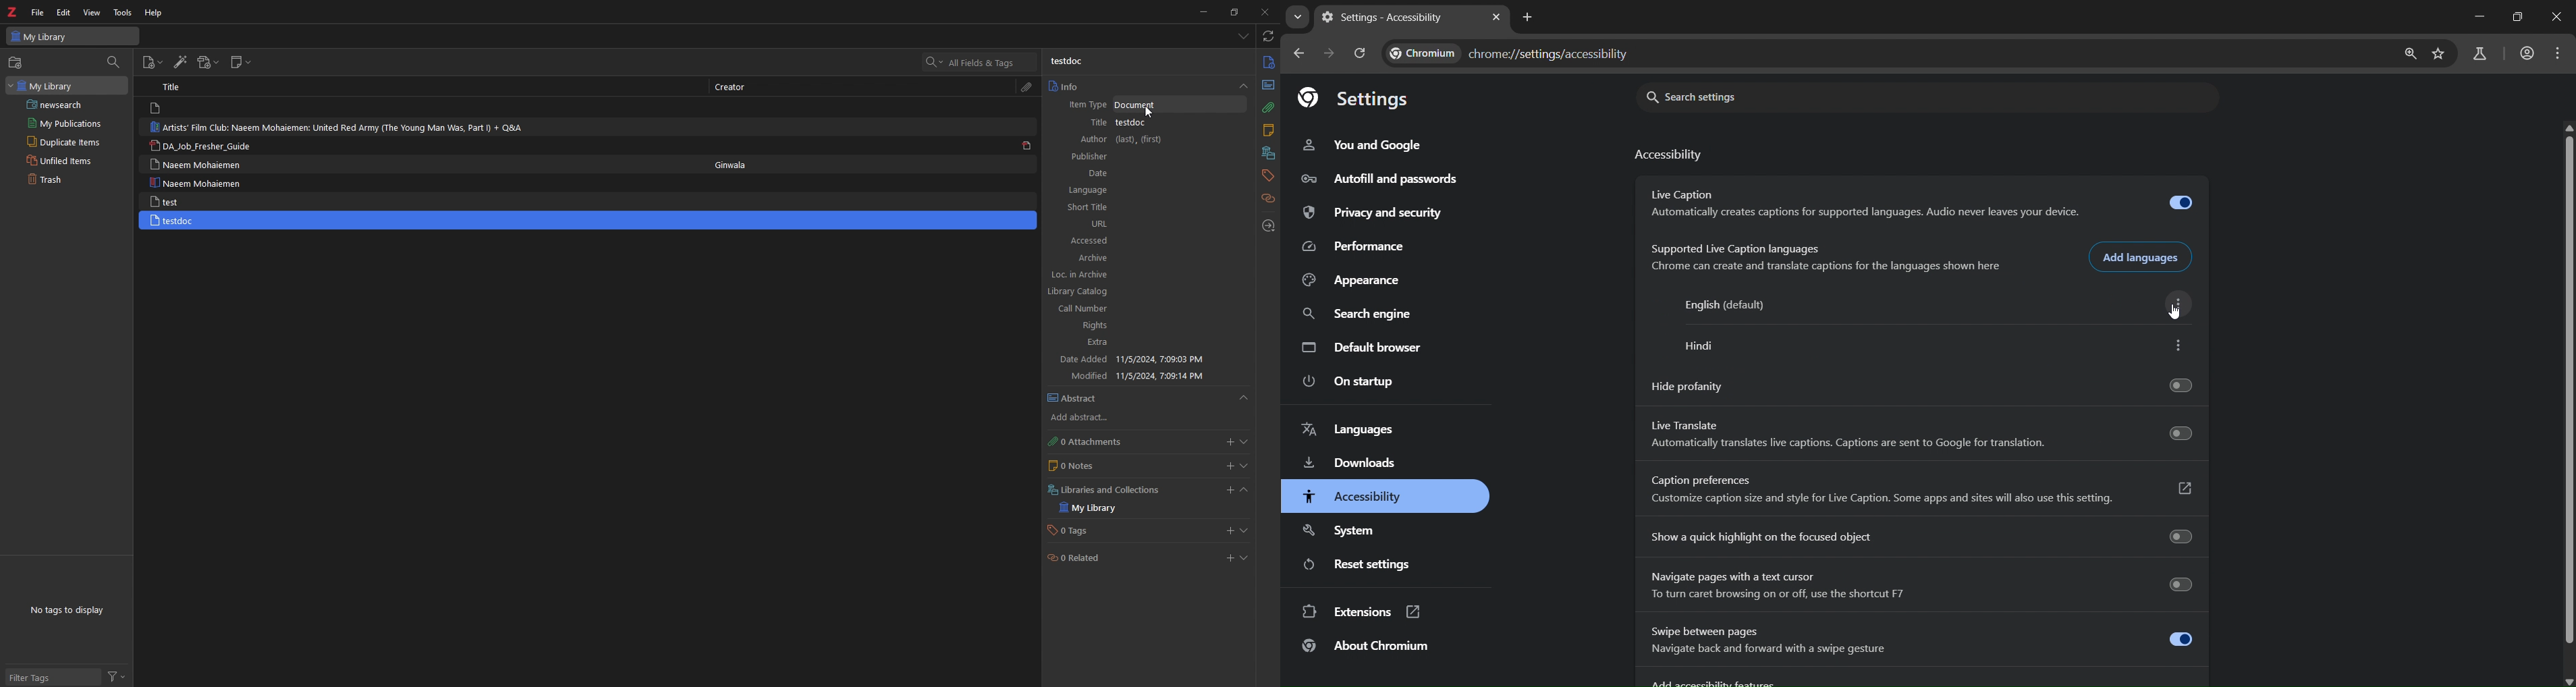  What do you see at coordinates (1109, 418) in the screenshot?
I see `add abstract` at bounding box center [1109, 418].